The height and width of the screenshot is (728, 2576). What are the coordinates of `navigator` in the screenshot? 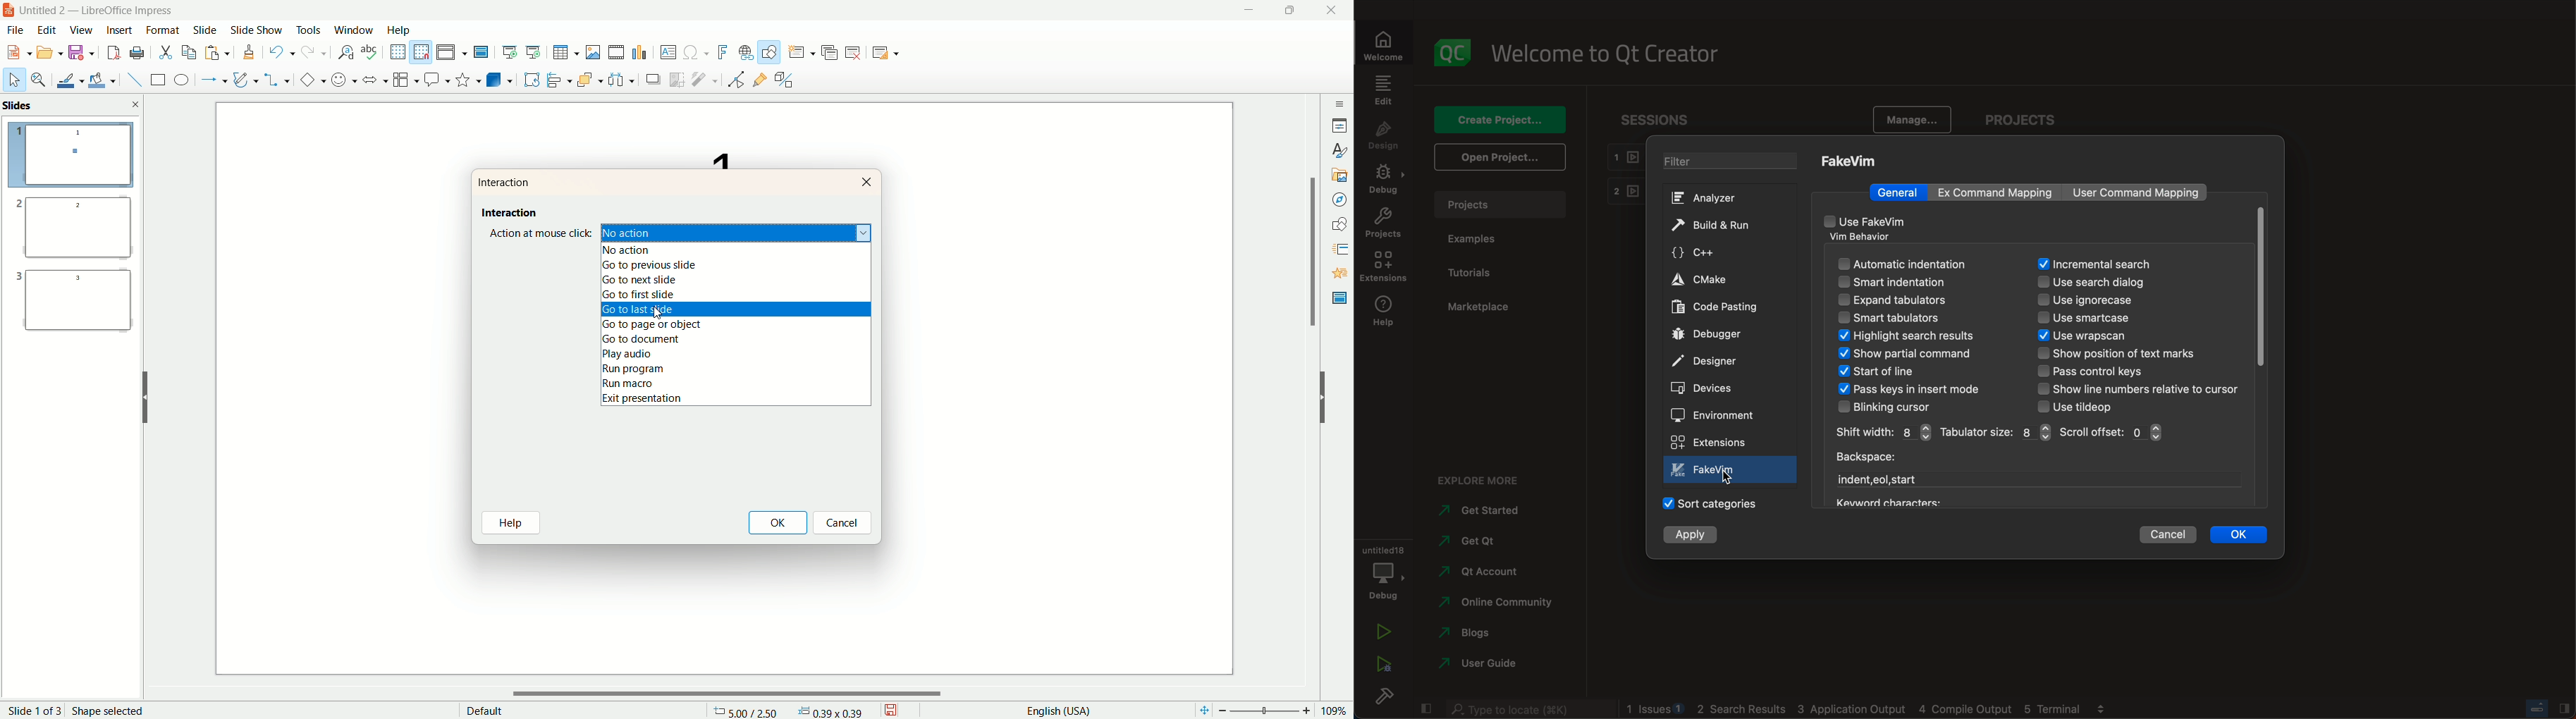 It's located at (1338, 199).